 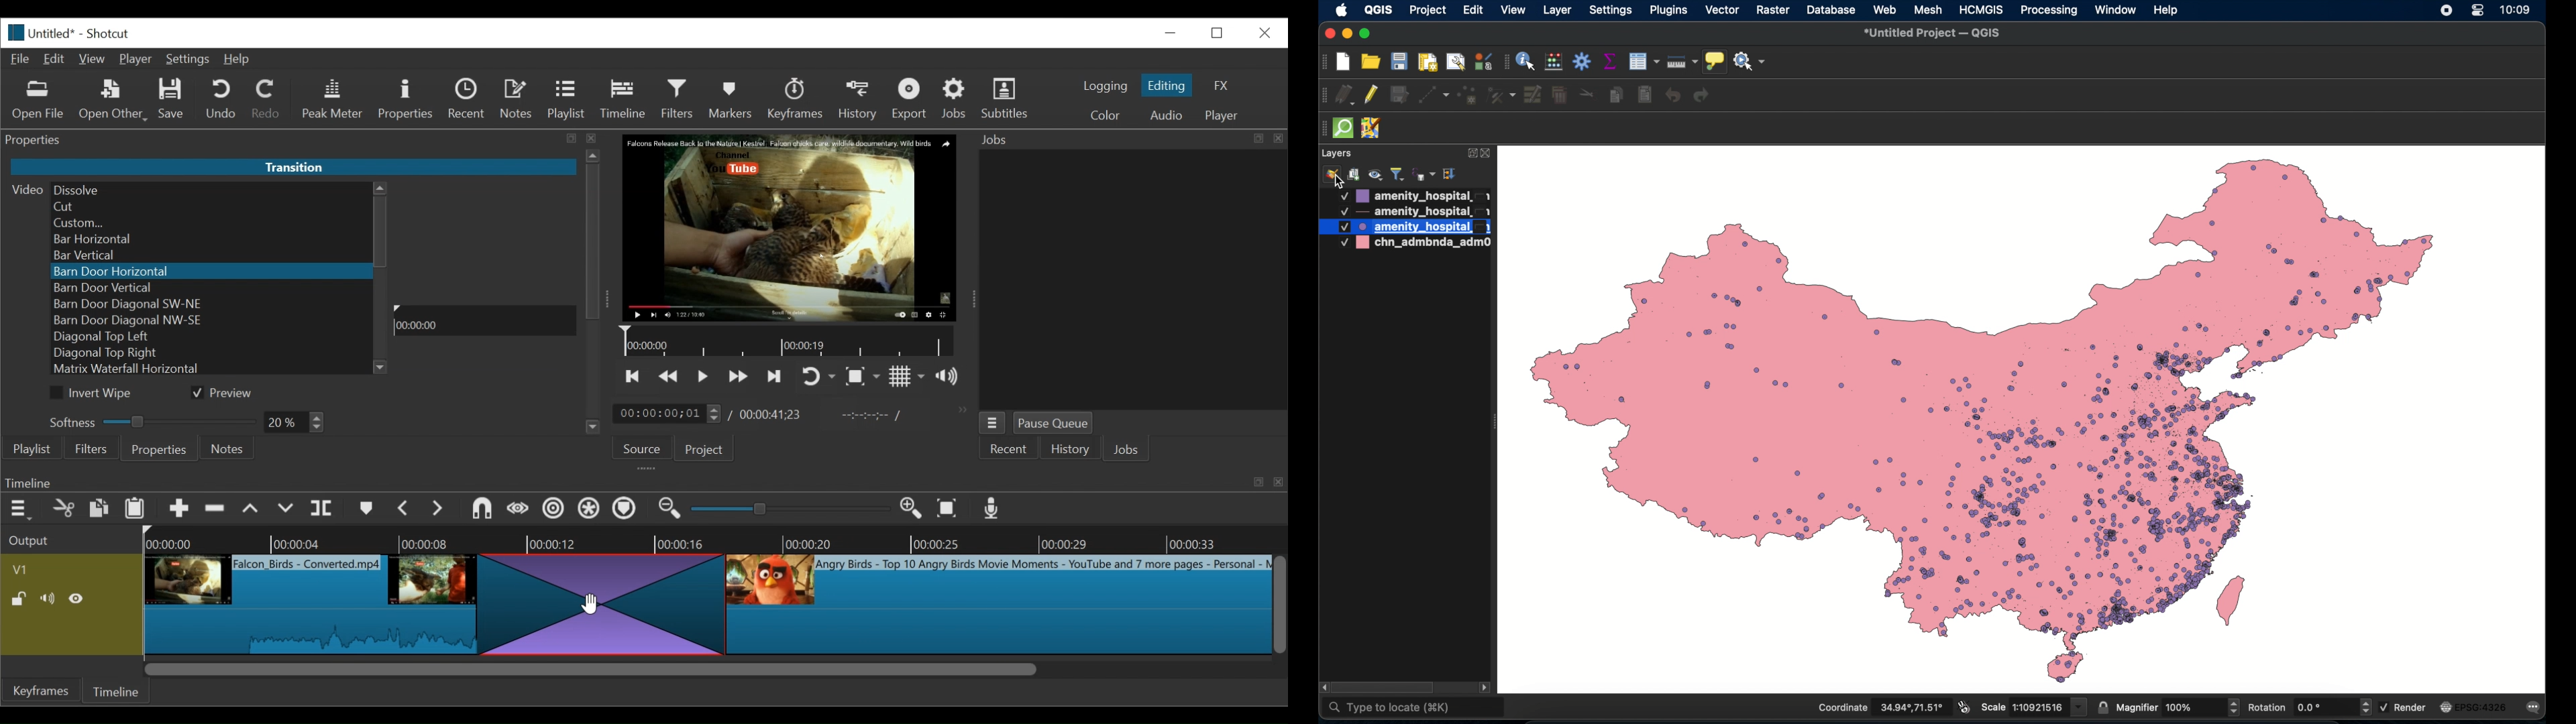 I want to click on Playlist, so click(x=567, y=100).